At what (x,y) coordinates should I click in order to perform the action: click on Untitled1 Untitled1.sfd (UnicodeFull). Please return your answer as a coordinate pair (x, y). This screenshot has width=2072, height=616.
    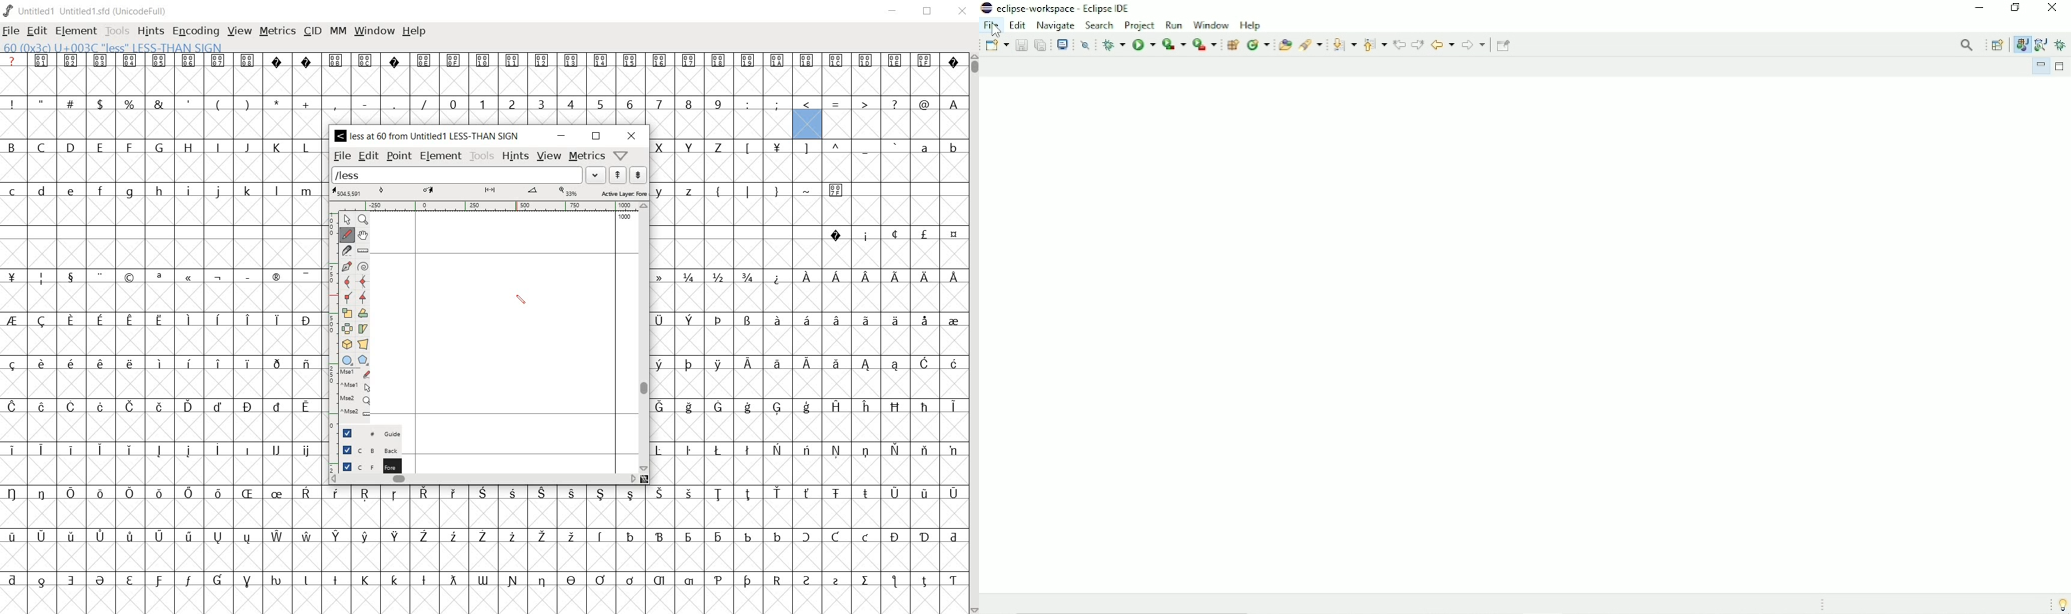
    Looking at the image, I should click on (88, 11).